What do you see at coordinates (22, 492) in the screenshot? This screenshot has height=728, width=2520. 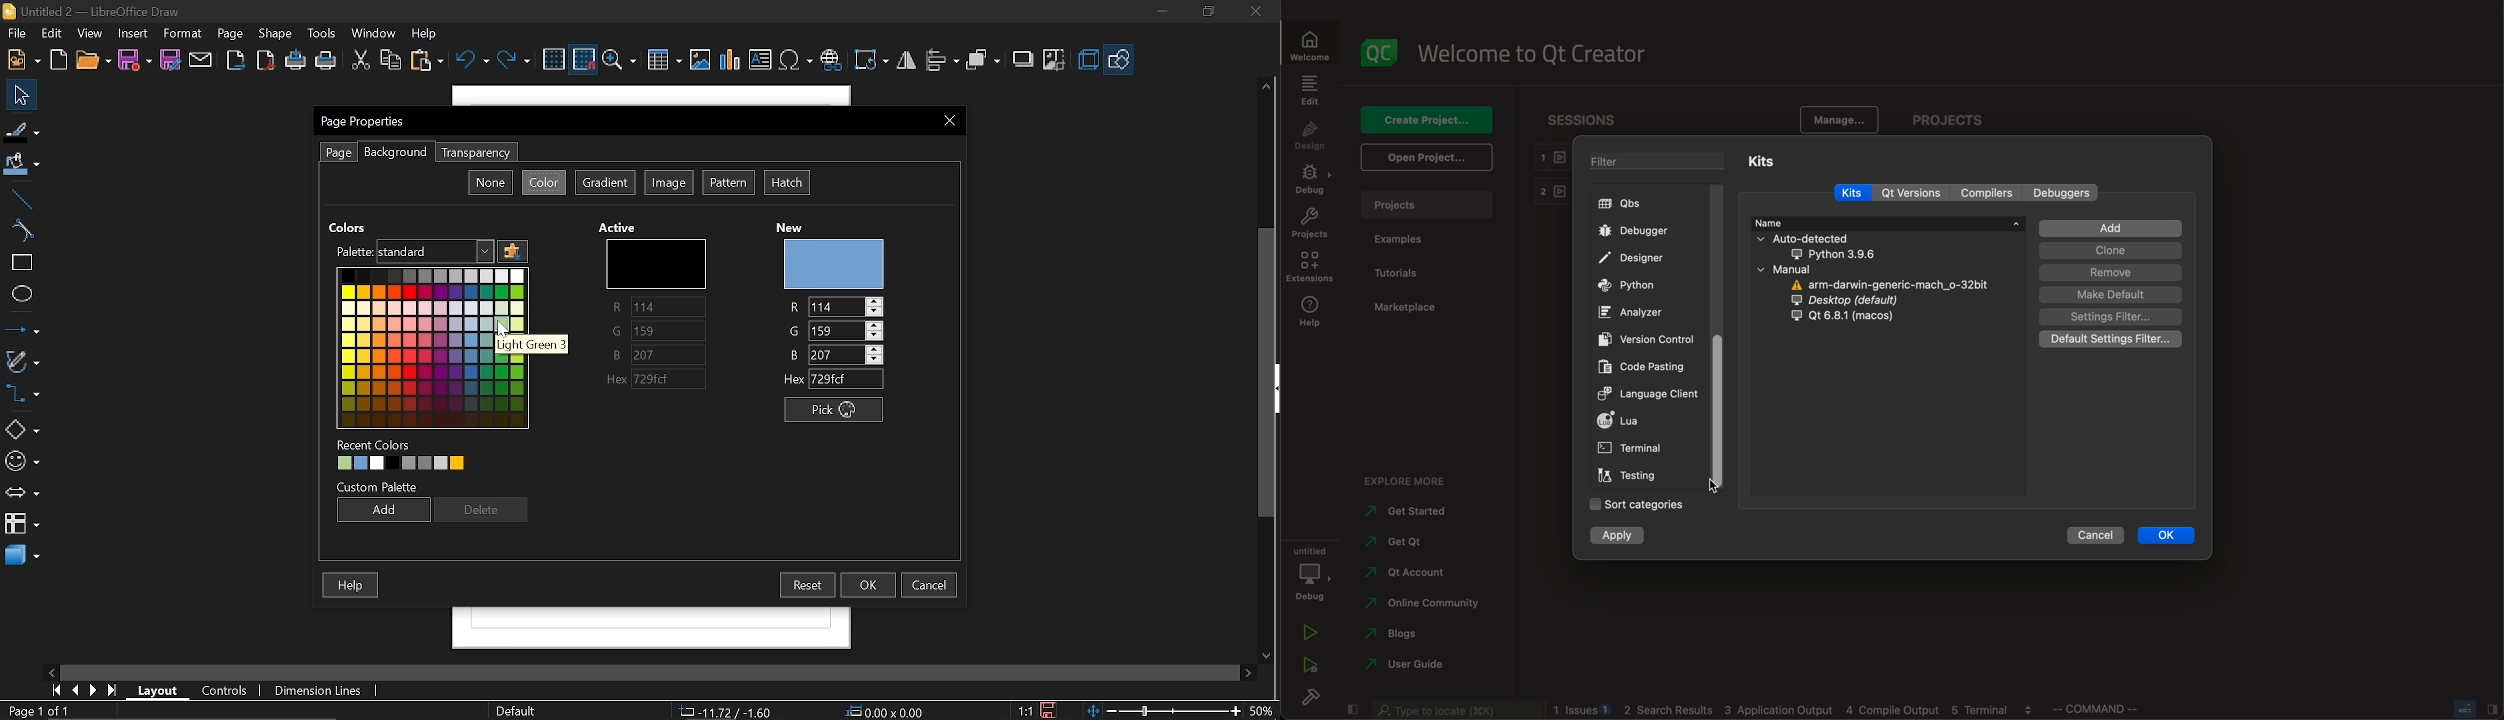 I see `Arrows` at bounding box center [22, 492].